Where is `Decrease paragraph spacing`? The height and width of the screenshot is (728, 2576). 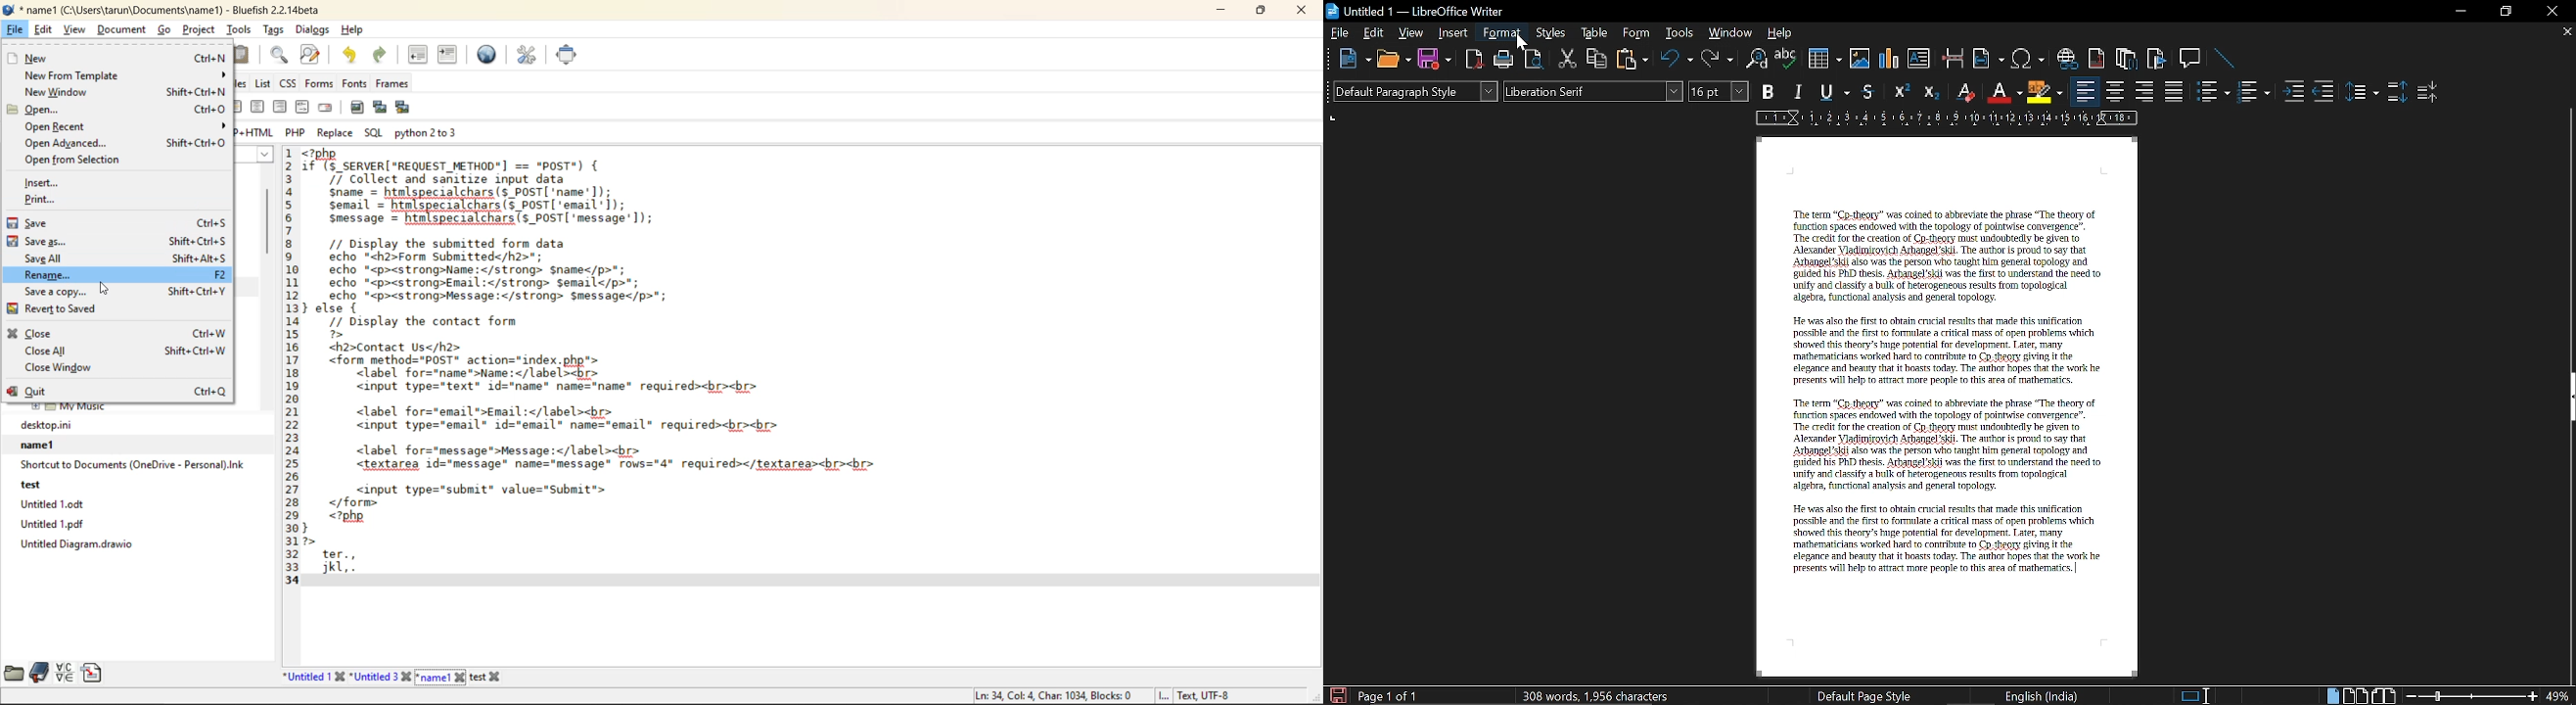
Decrease paragraph spacing is located at coordinates (2427, 91).